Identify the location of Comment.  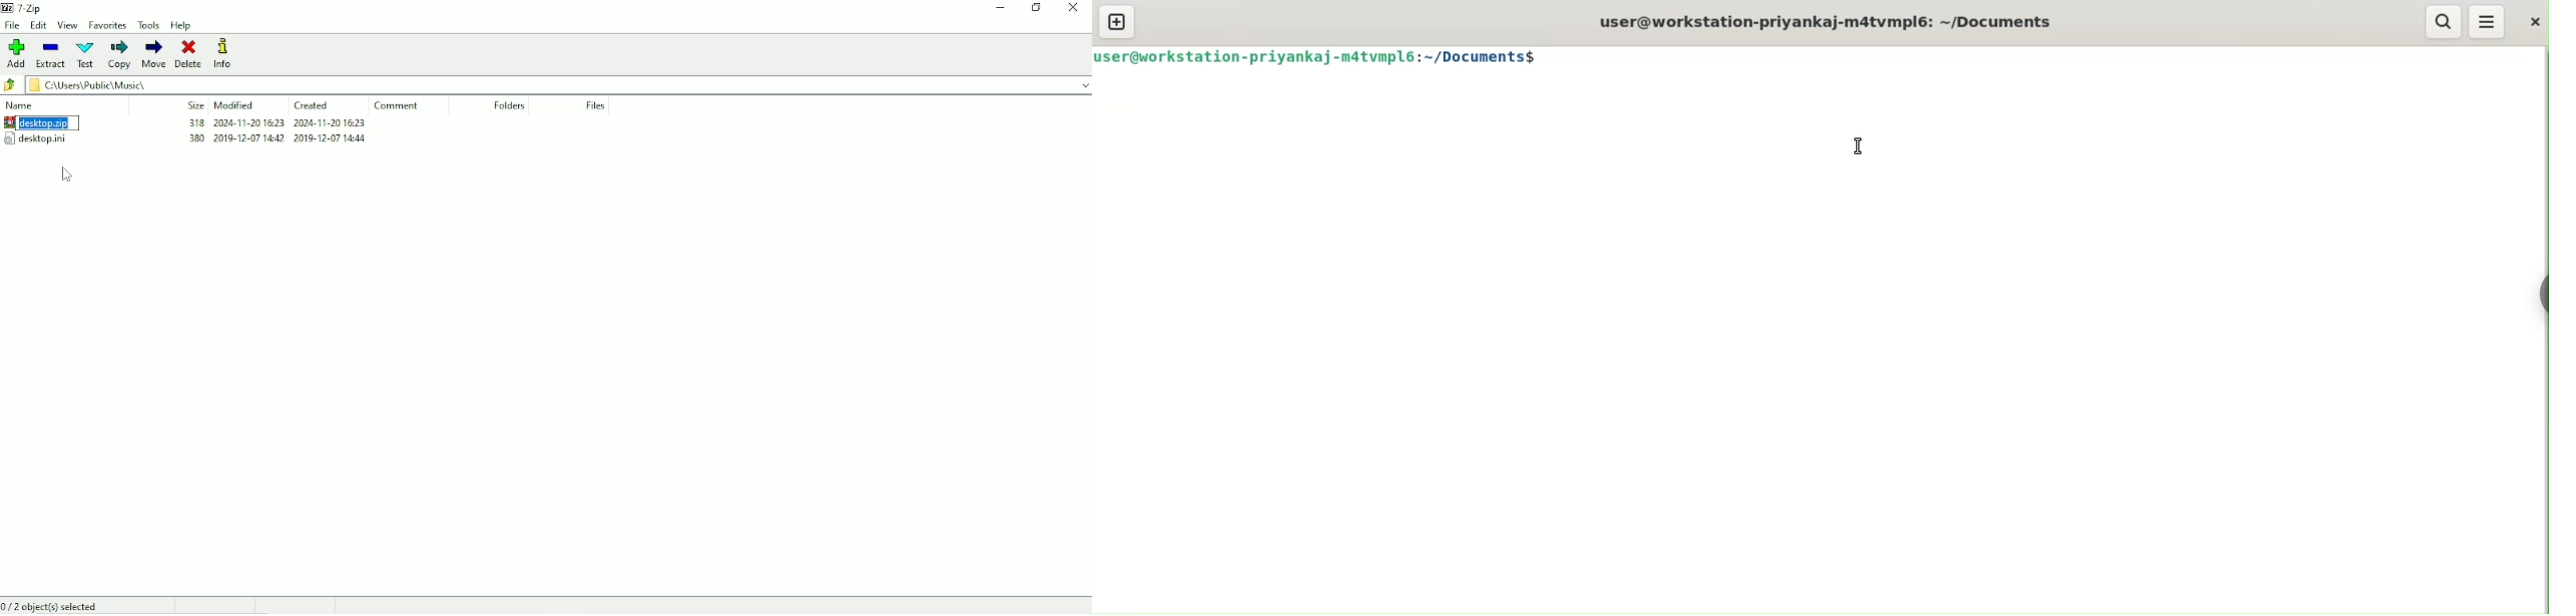
(397, 106).